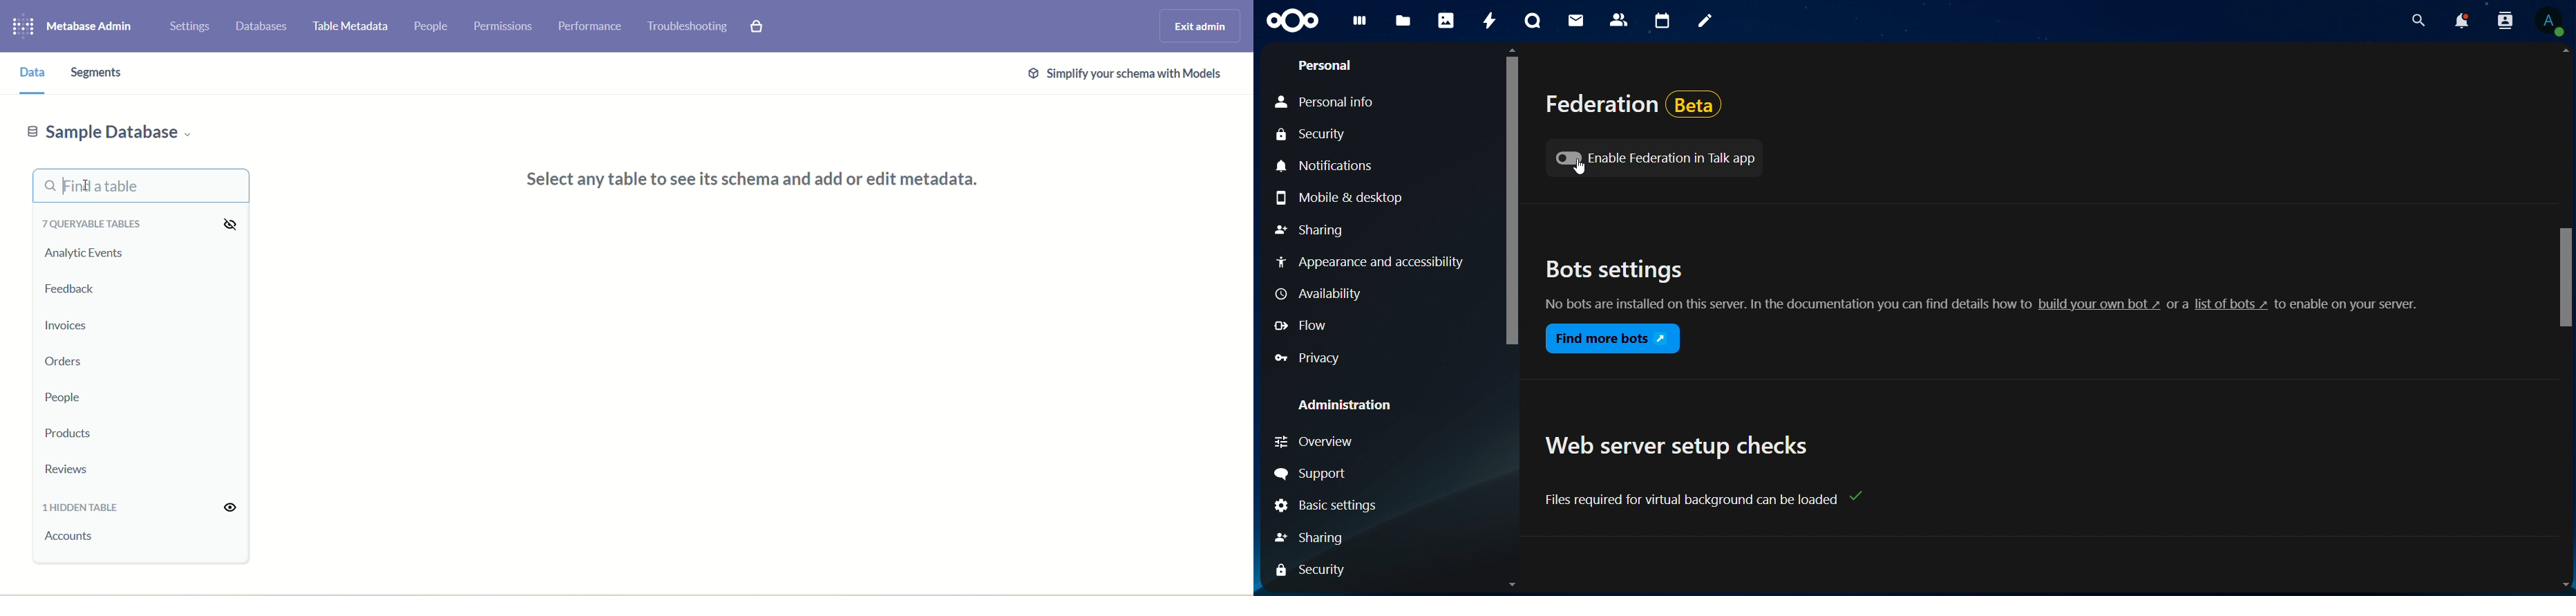  I want to click on Flow, so click(1303, 326).